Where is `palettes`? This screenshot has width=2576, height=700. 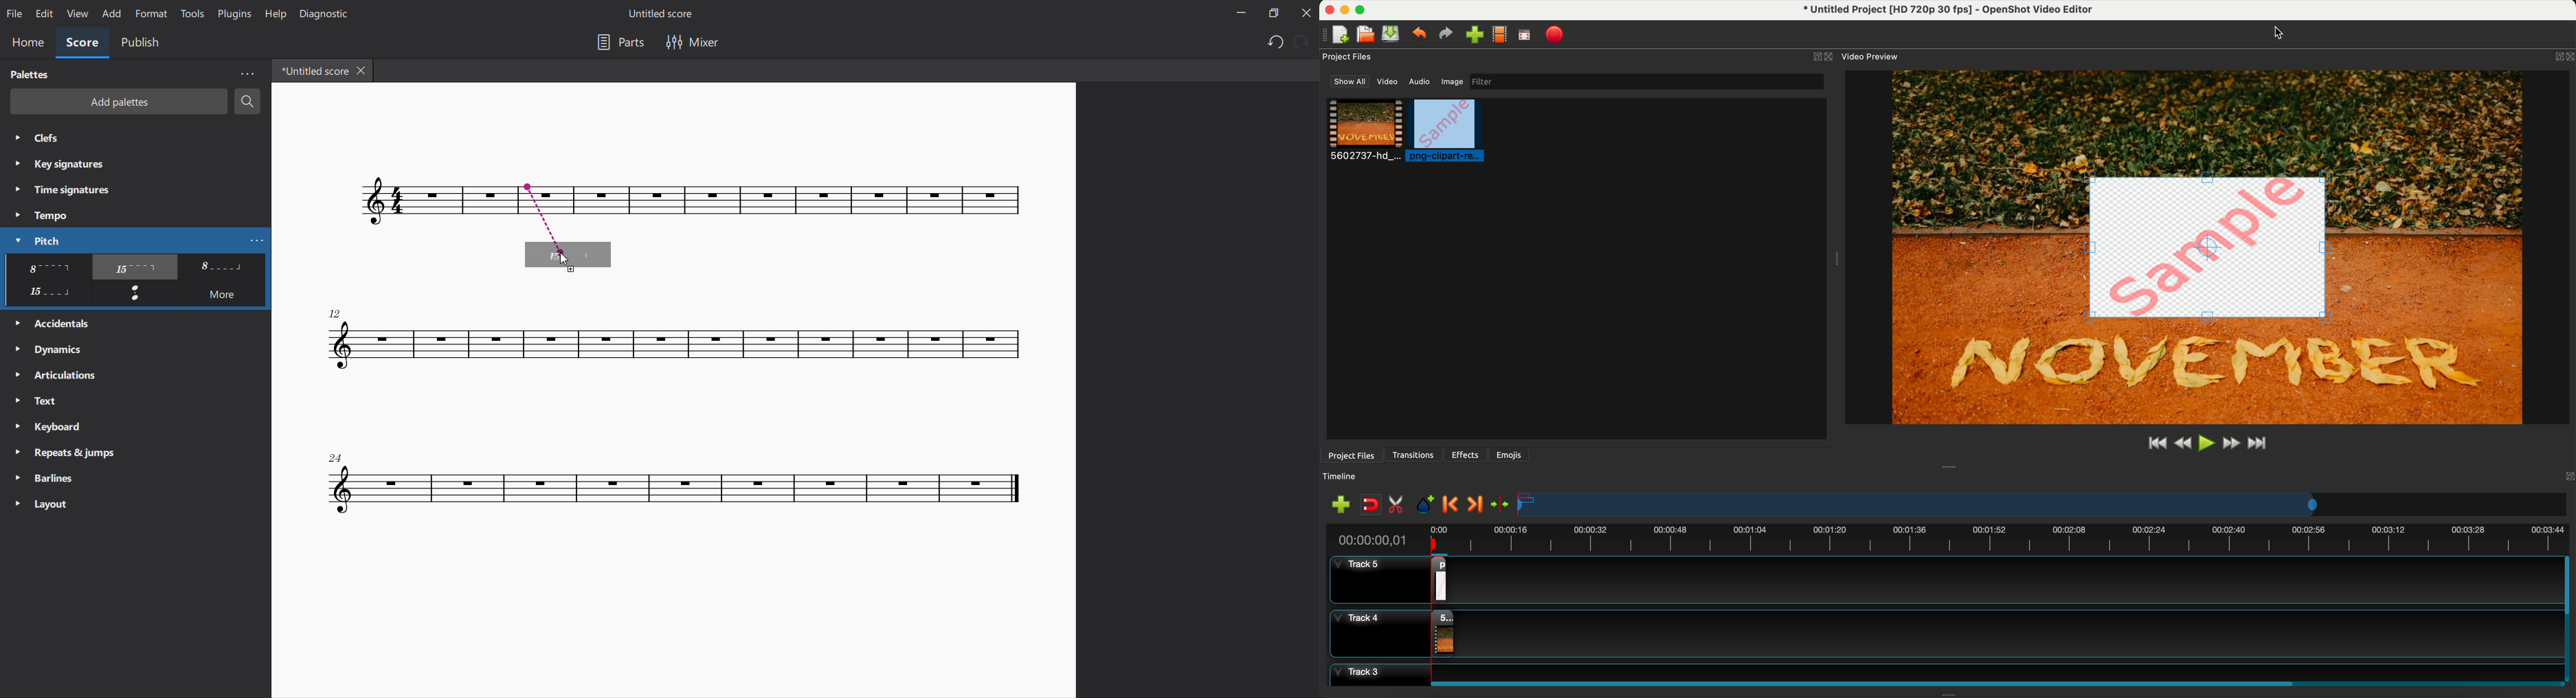
palettes is located at coordinates (30, 74).